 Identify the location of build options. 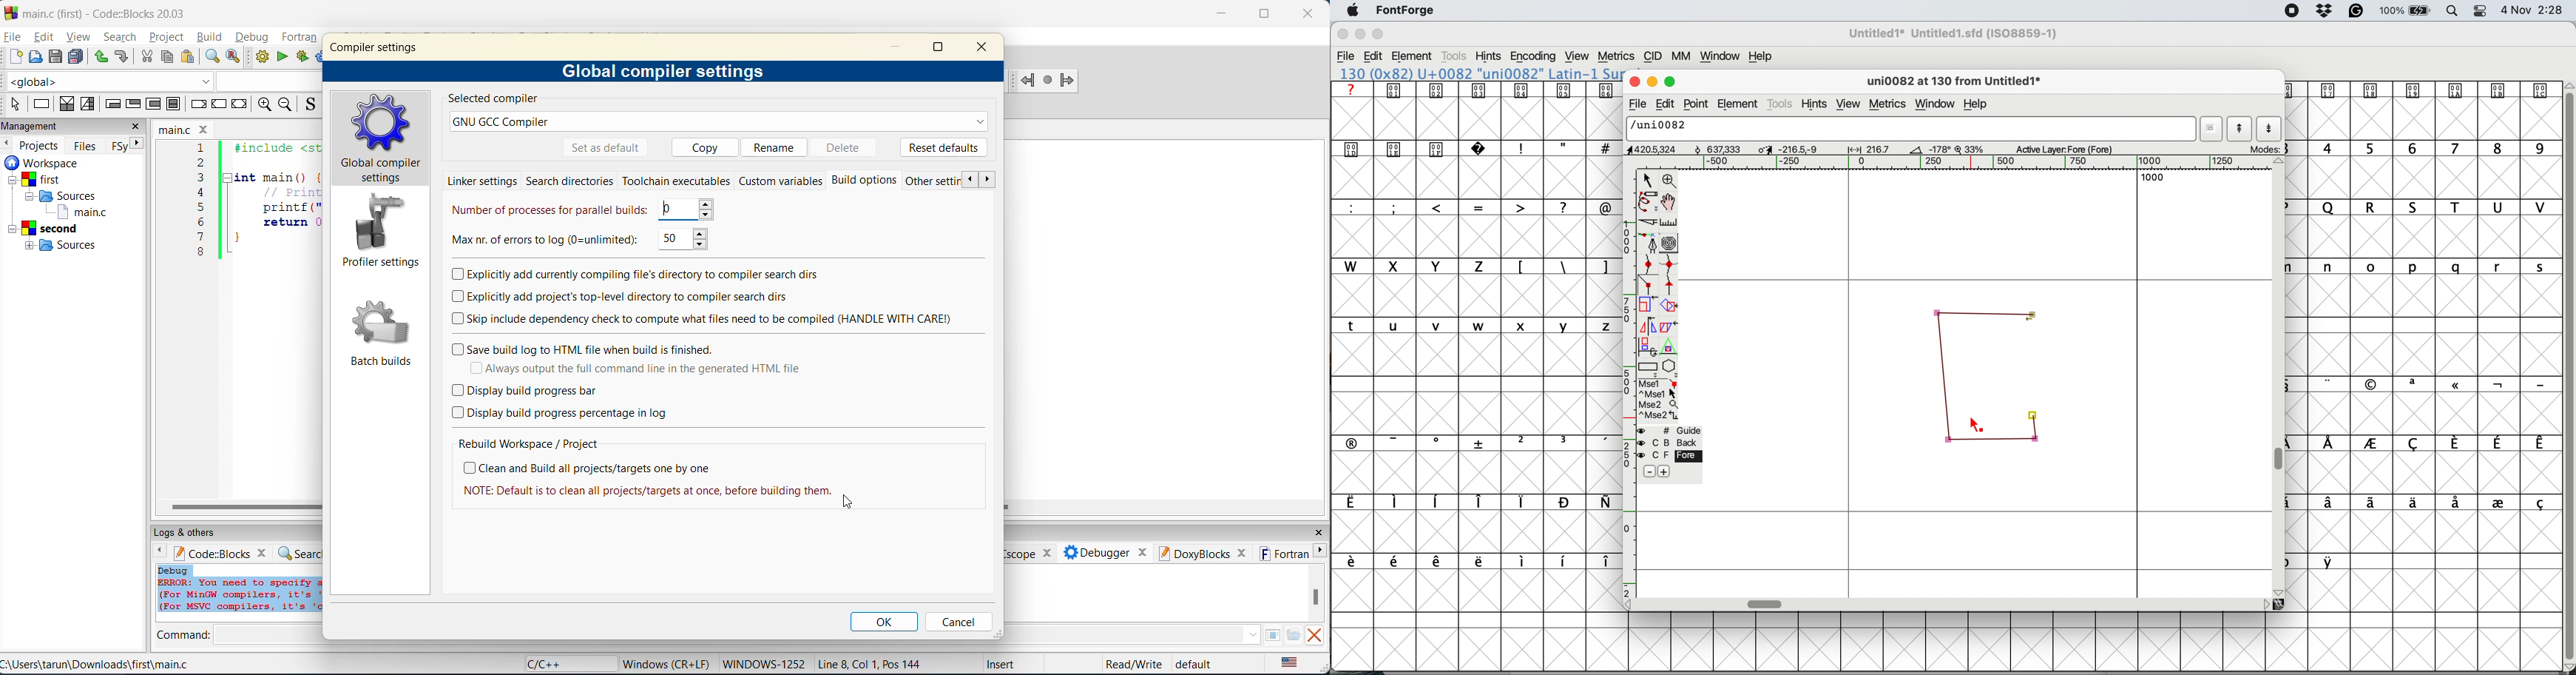
(868, 181).